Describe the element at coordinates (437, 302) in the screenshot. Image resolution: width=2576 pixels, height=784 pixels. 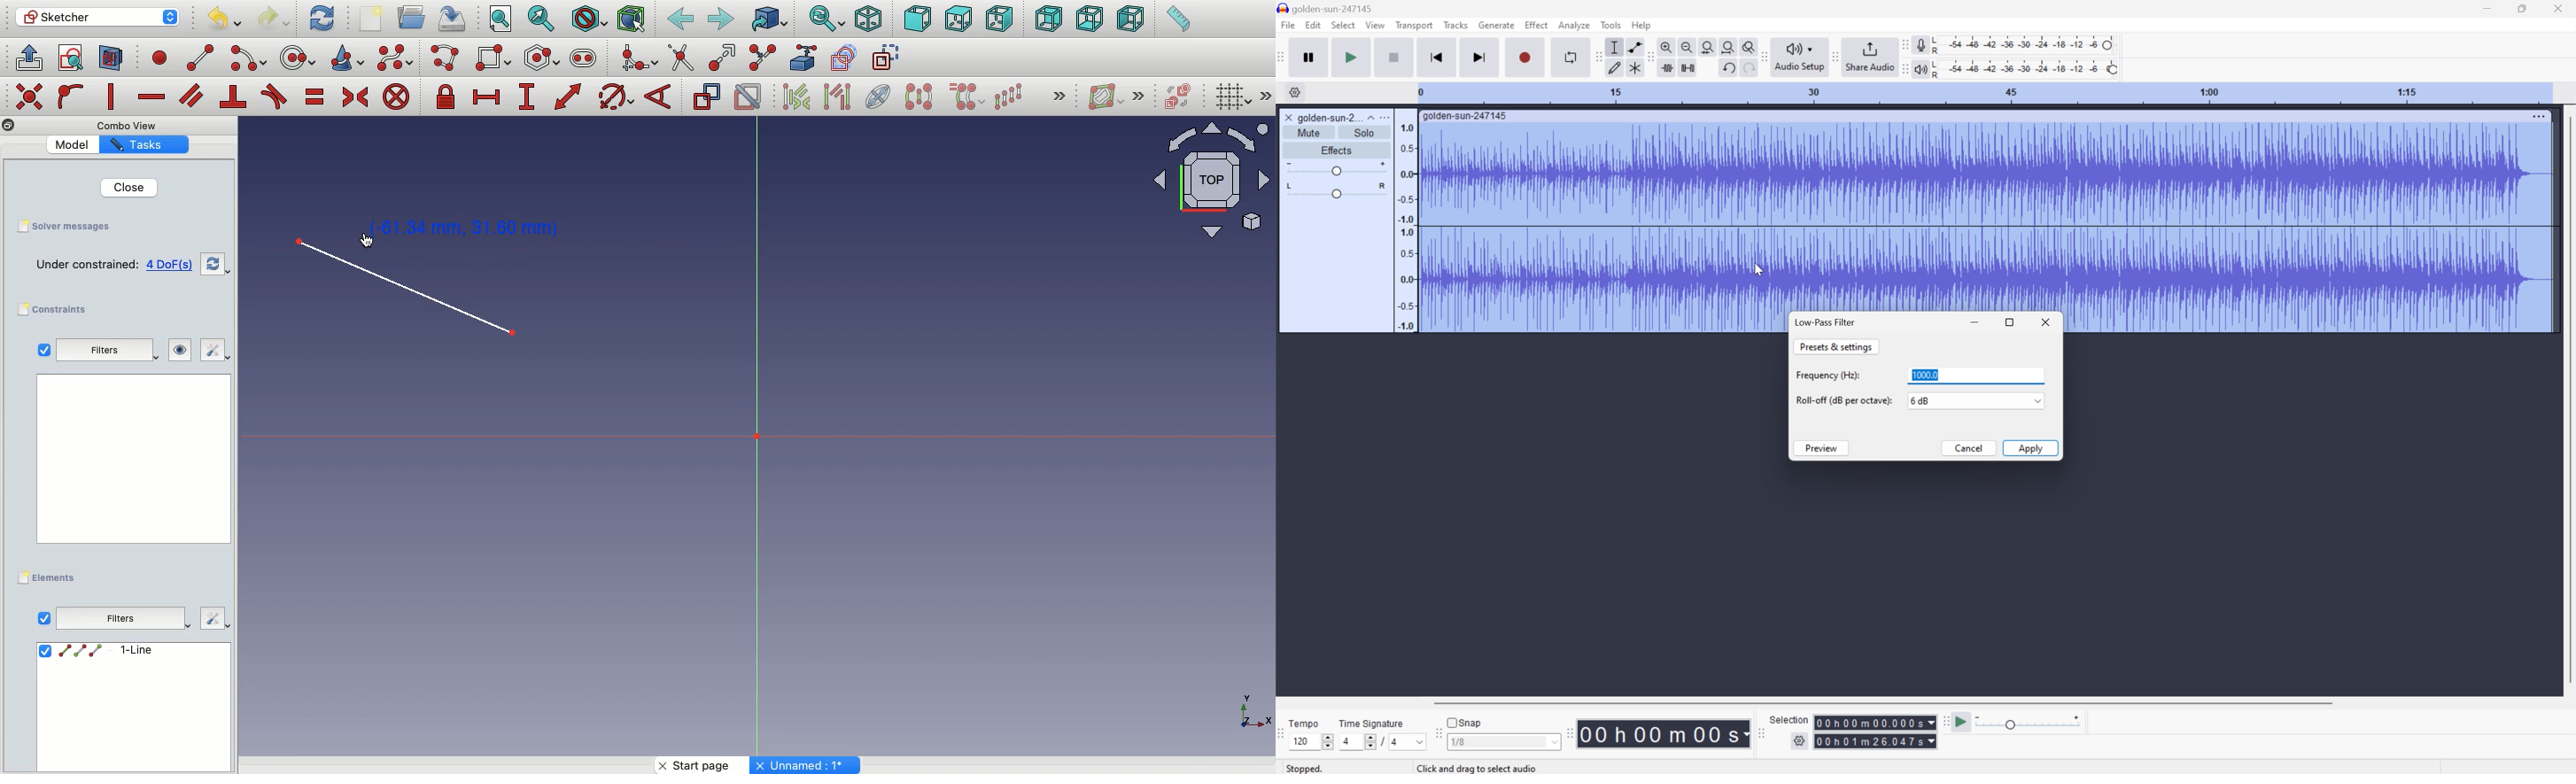
I see `Line` at that location.